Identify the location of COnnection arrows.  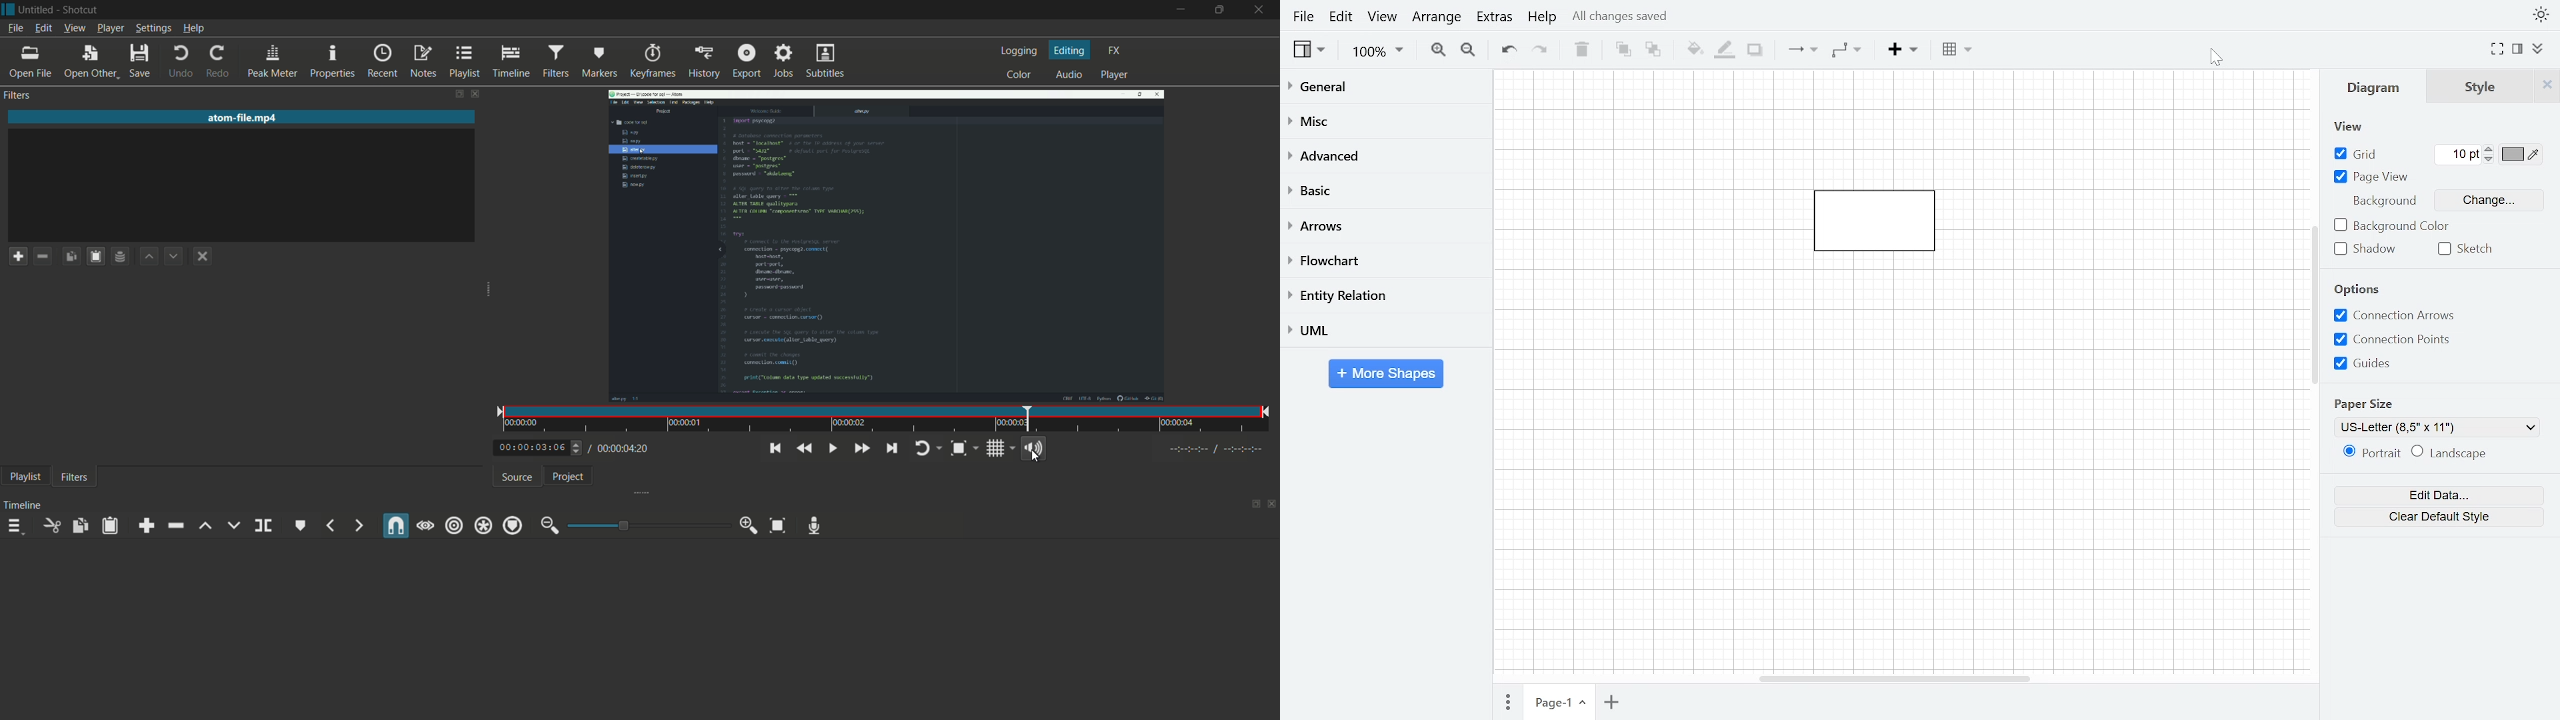
(2396, 317).